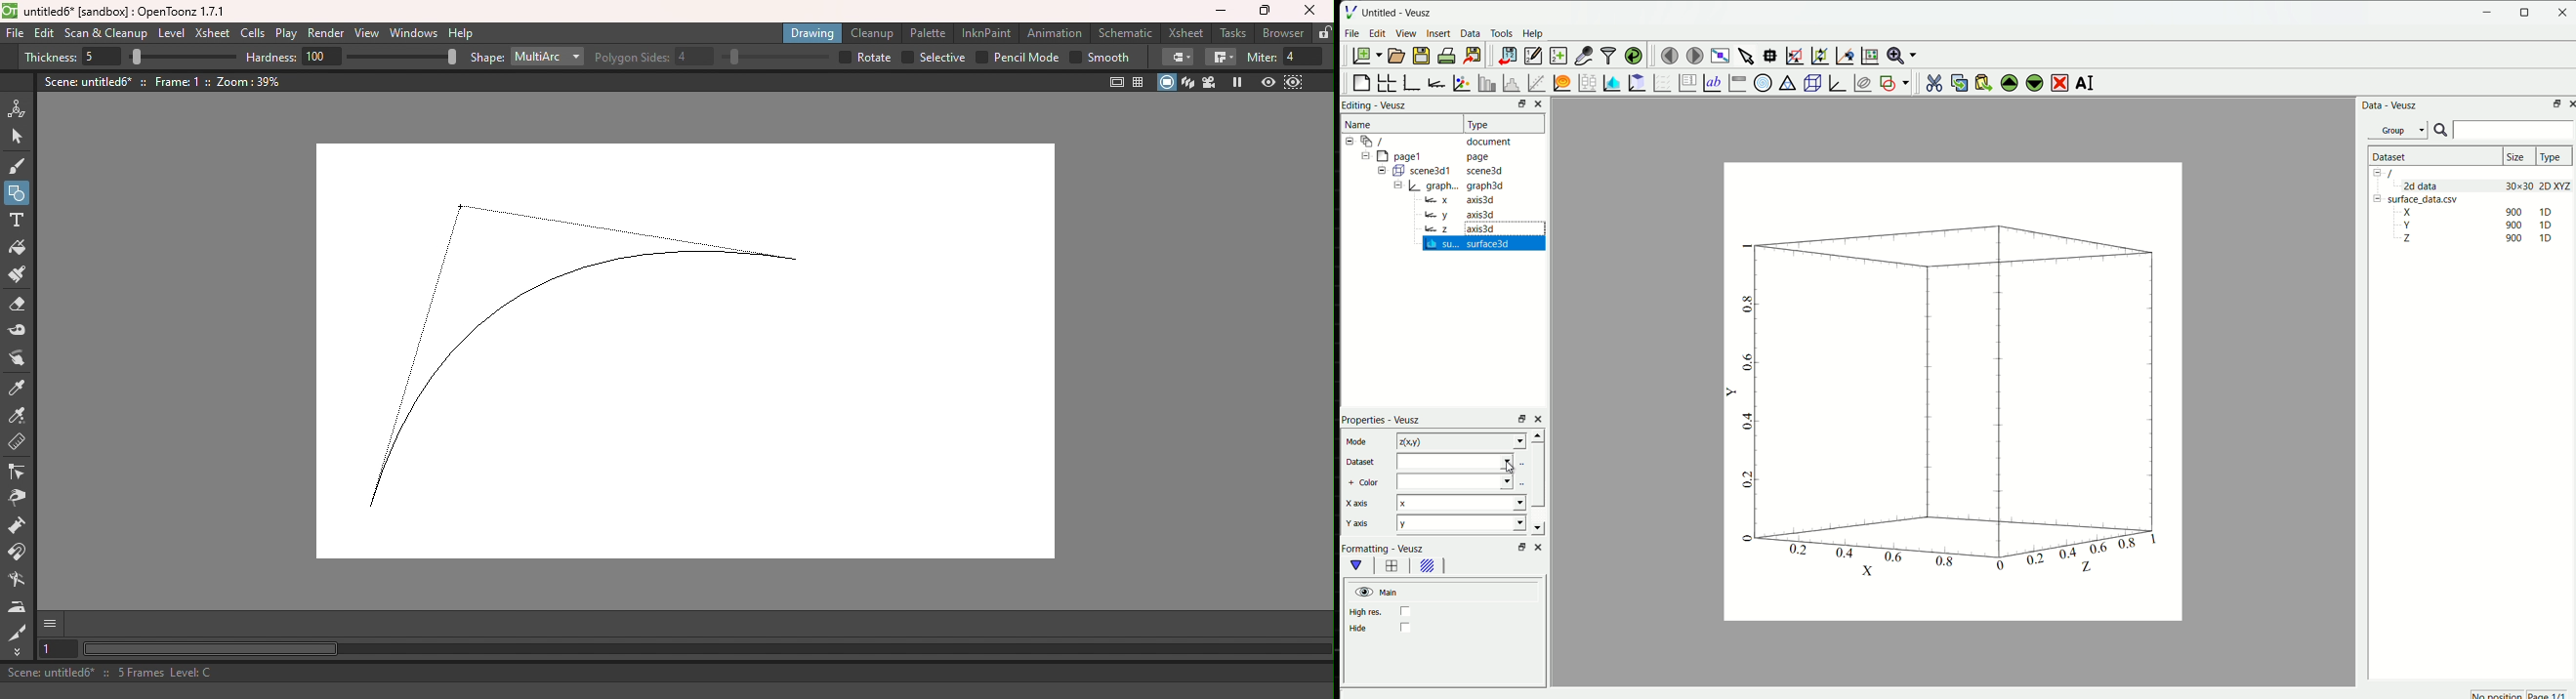 The height and width of the screenshot is (700, 2576). What do you see at coordinates (1772, 56) in the screenshot?
I see `read data points on the graph` at bounding box center [1772, 56].